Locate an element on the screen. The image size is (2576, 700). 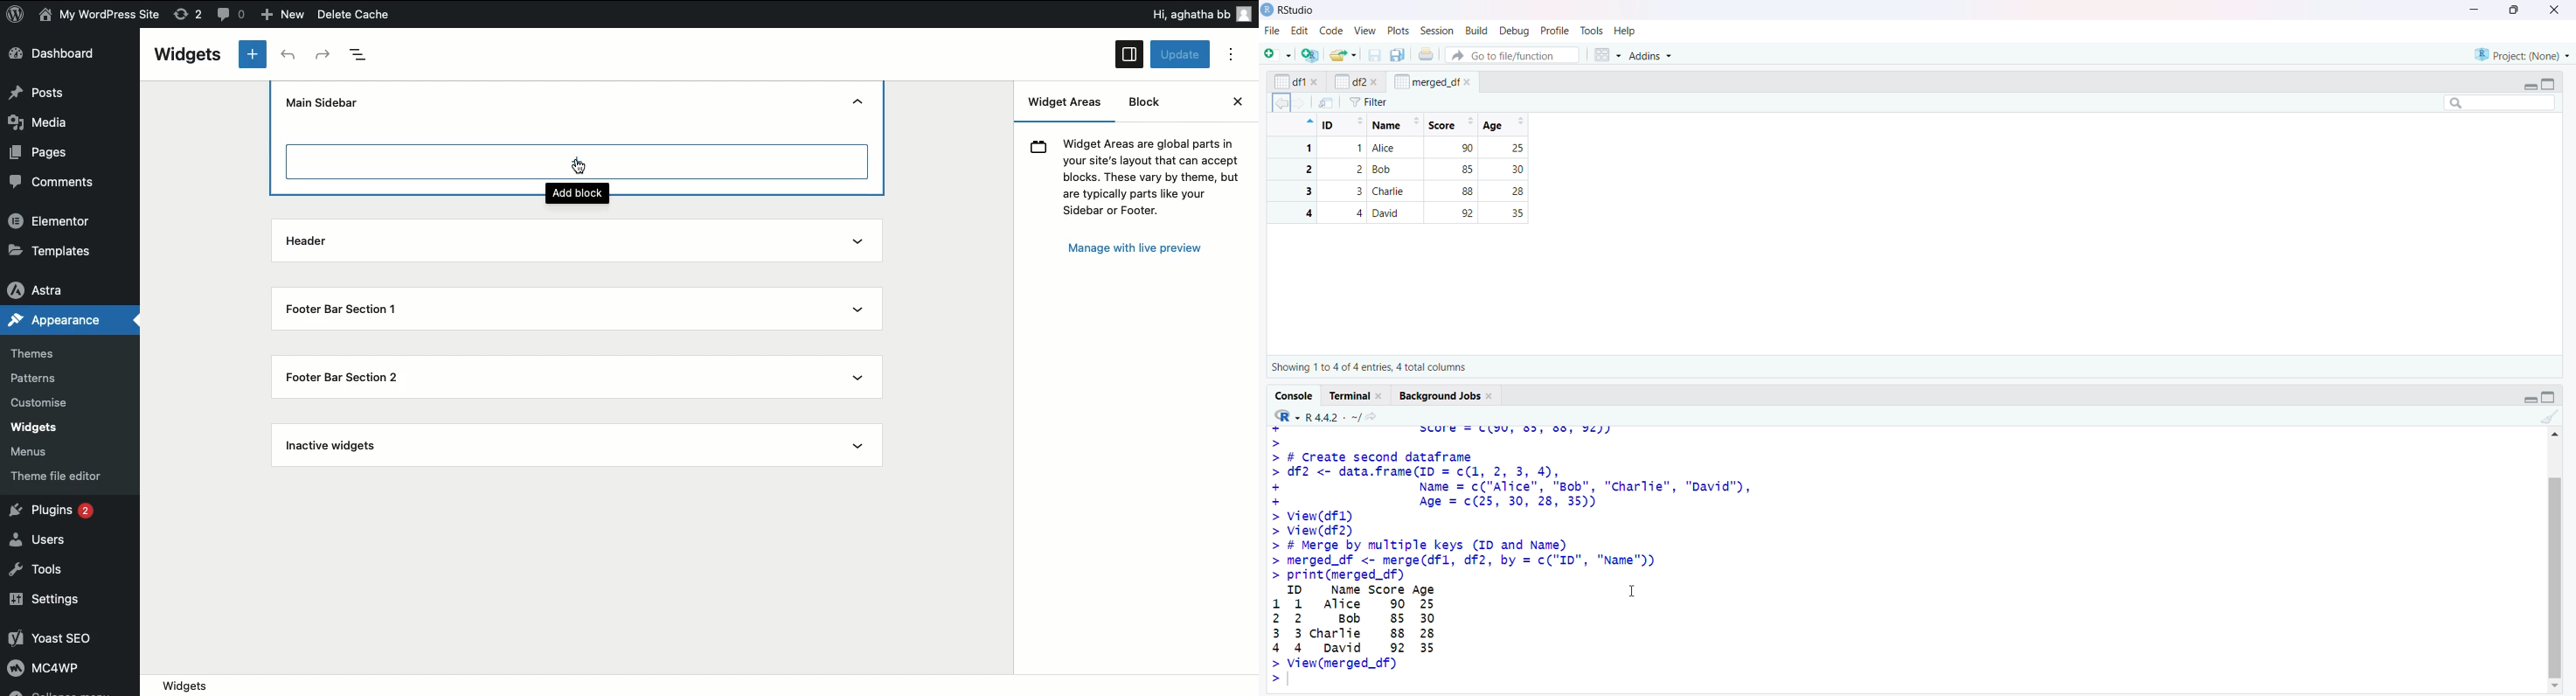
 My WordPress Site is located at coordinates (103, 16).